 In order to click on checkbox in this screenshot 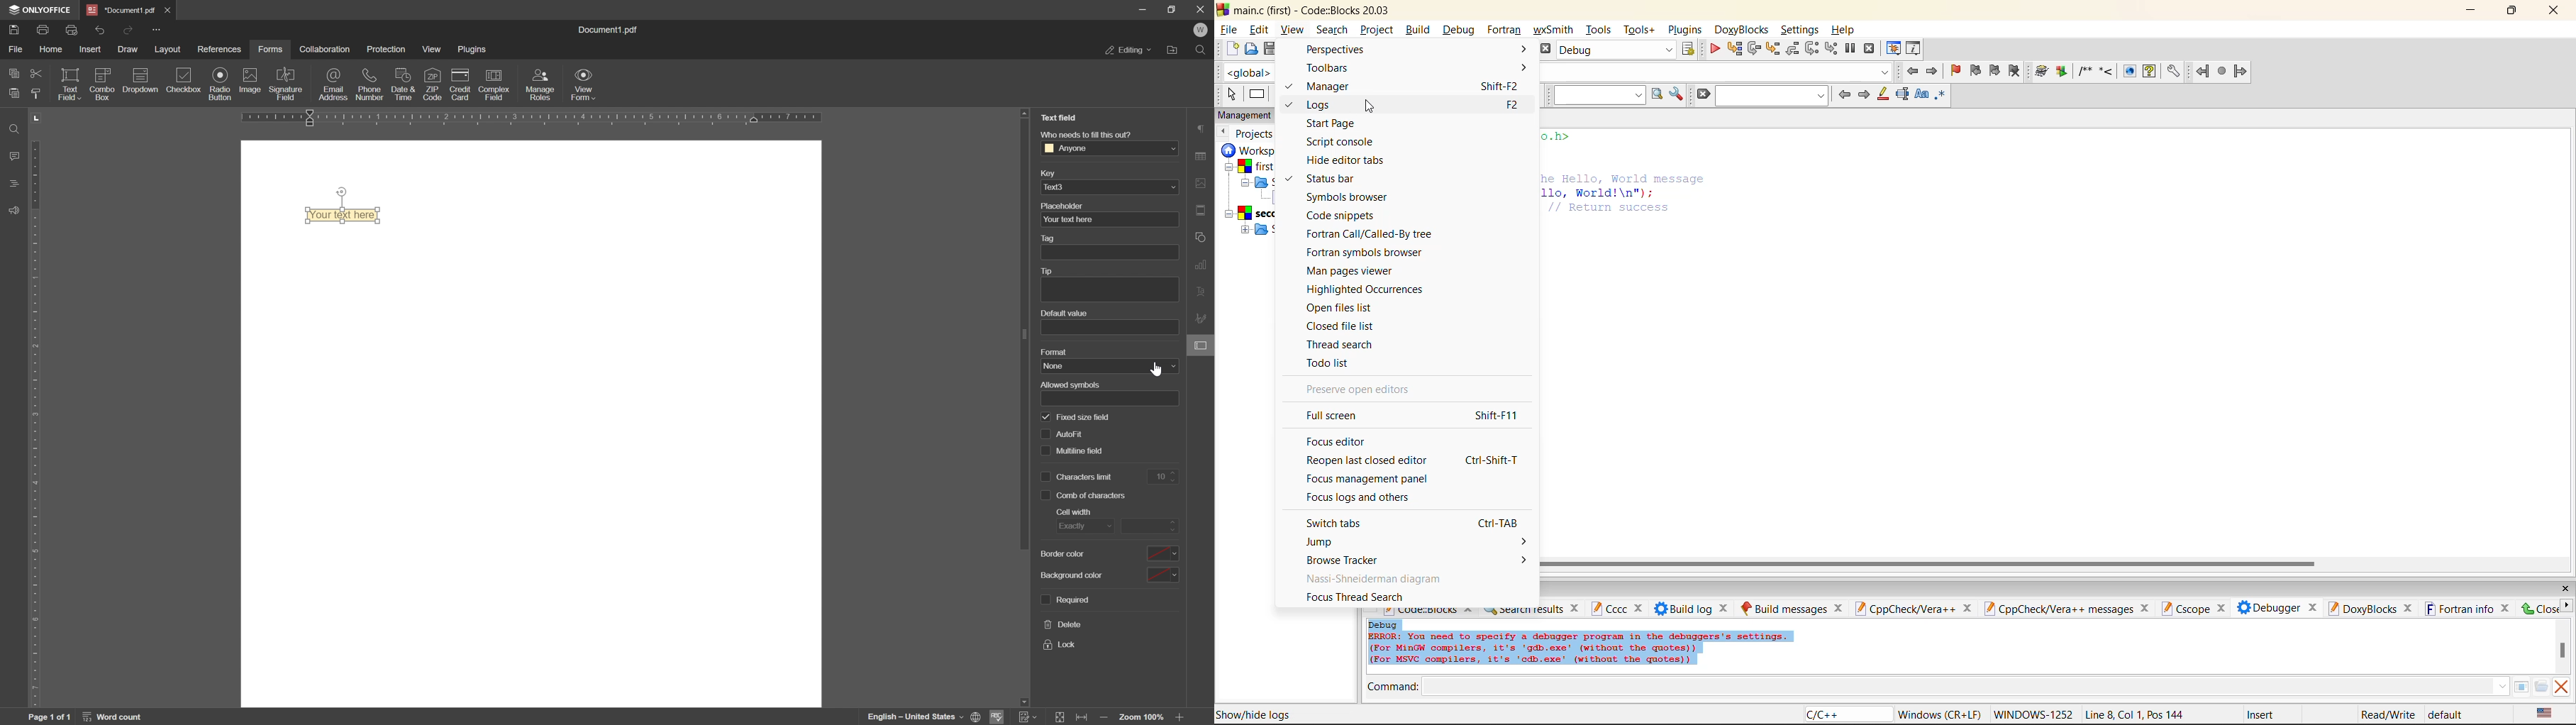, I will do `click(1045, 476)`.